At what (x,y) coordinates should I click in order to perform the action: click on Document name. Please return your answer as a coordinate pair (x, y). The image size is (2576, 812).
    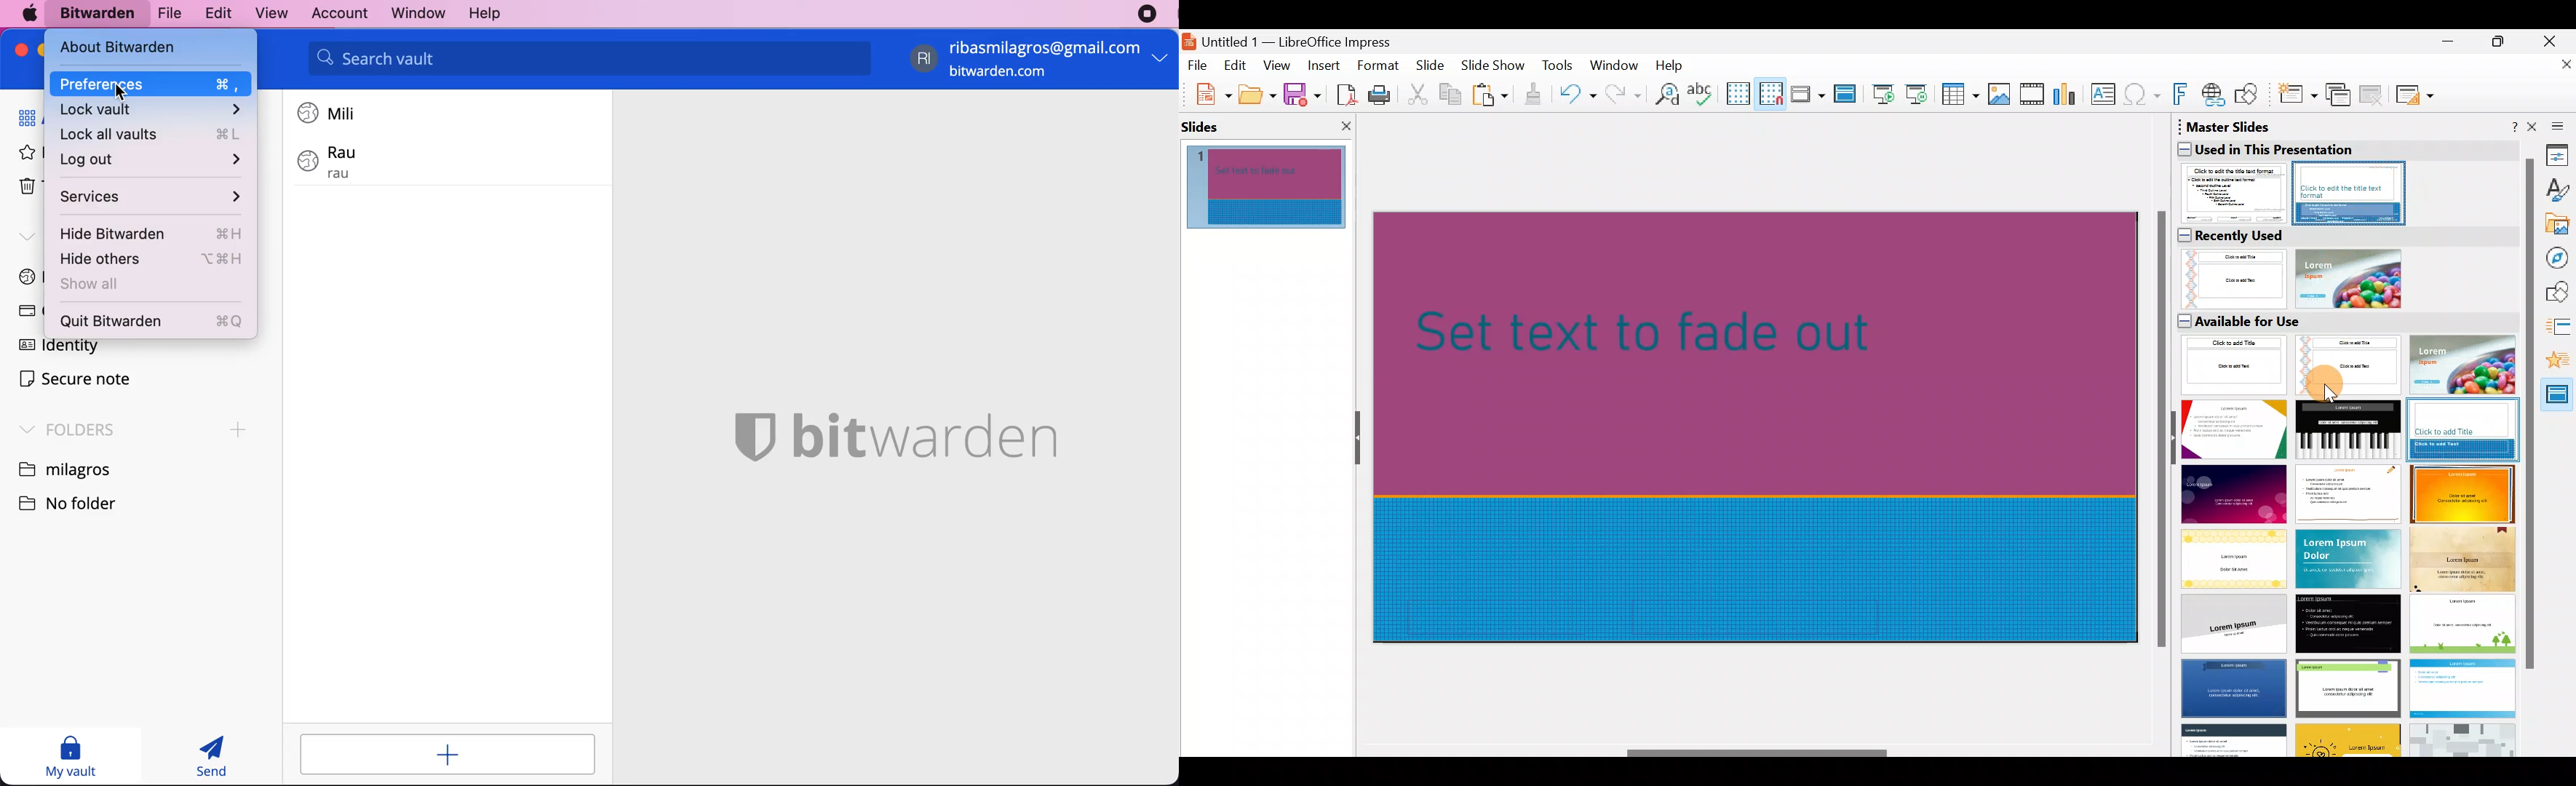
    Looking at the image, I should click on (1297, 38).